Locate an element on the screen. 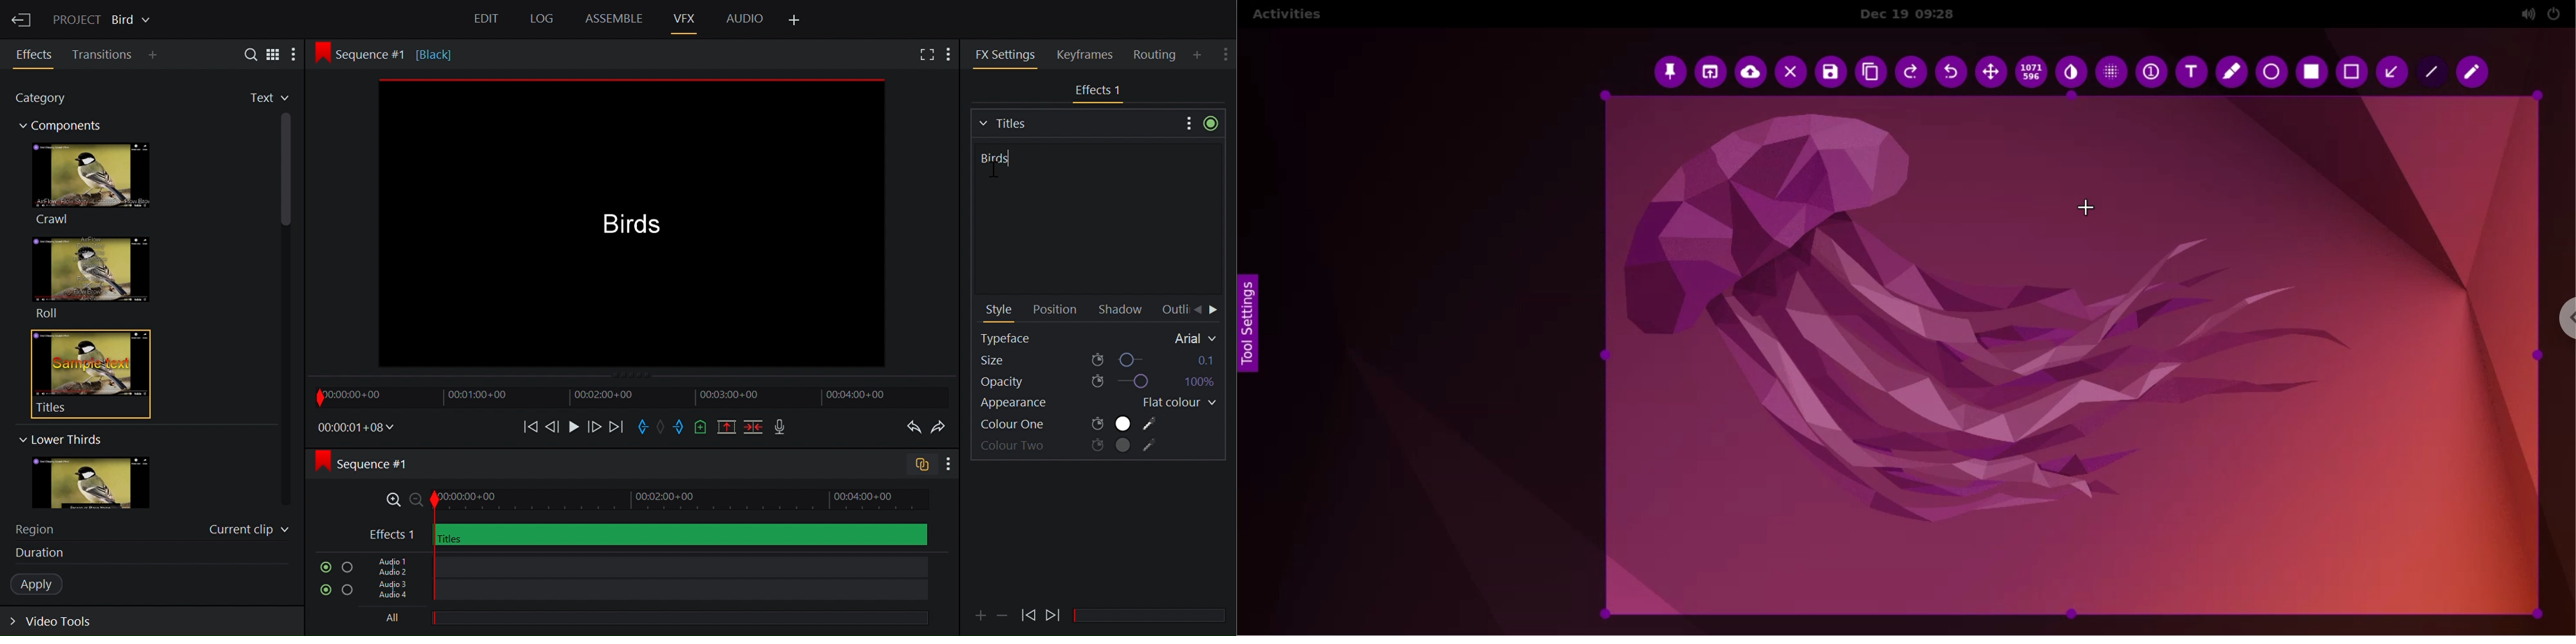  Audio Track 3, Audio Track 4 is located at coordinates (646, 593).